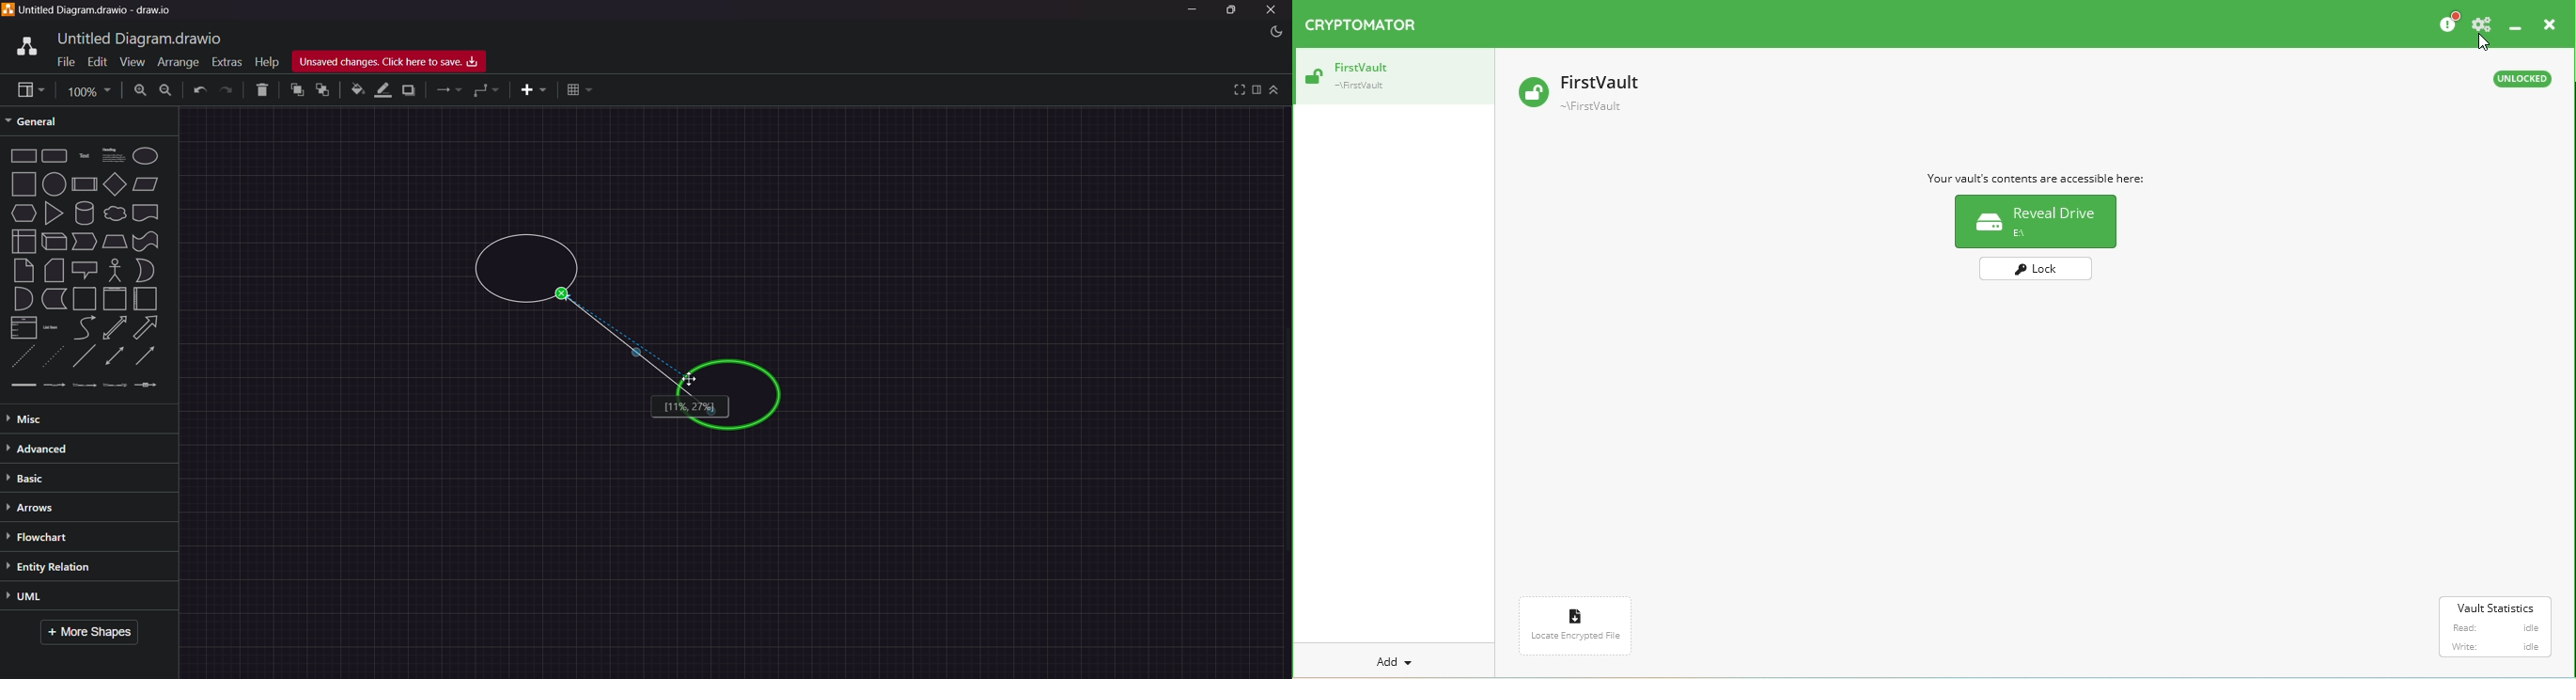 The width and height of the screenshot is (2576, 700). What do you see at coordinates (383, 90) in the screenshot?
I see `line color` at bounding box center [383, 90].